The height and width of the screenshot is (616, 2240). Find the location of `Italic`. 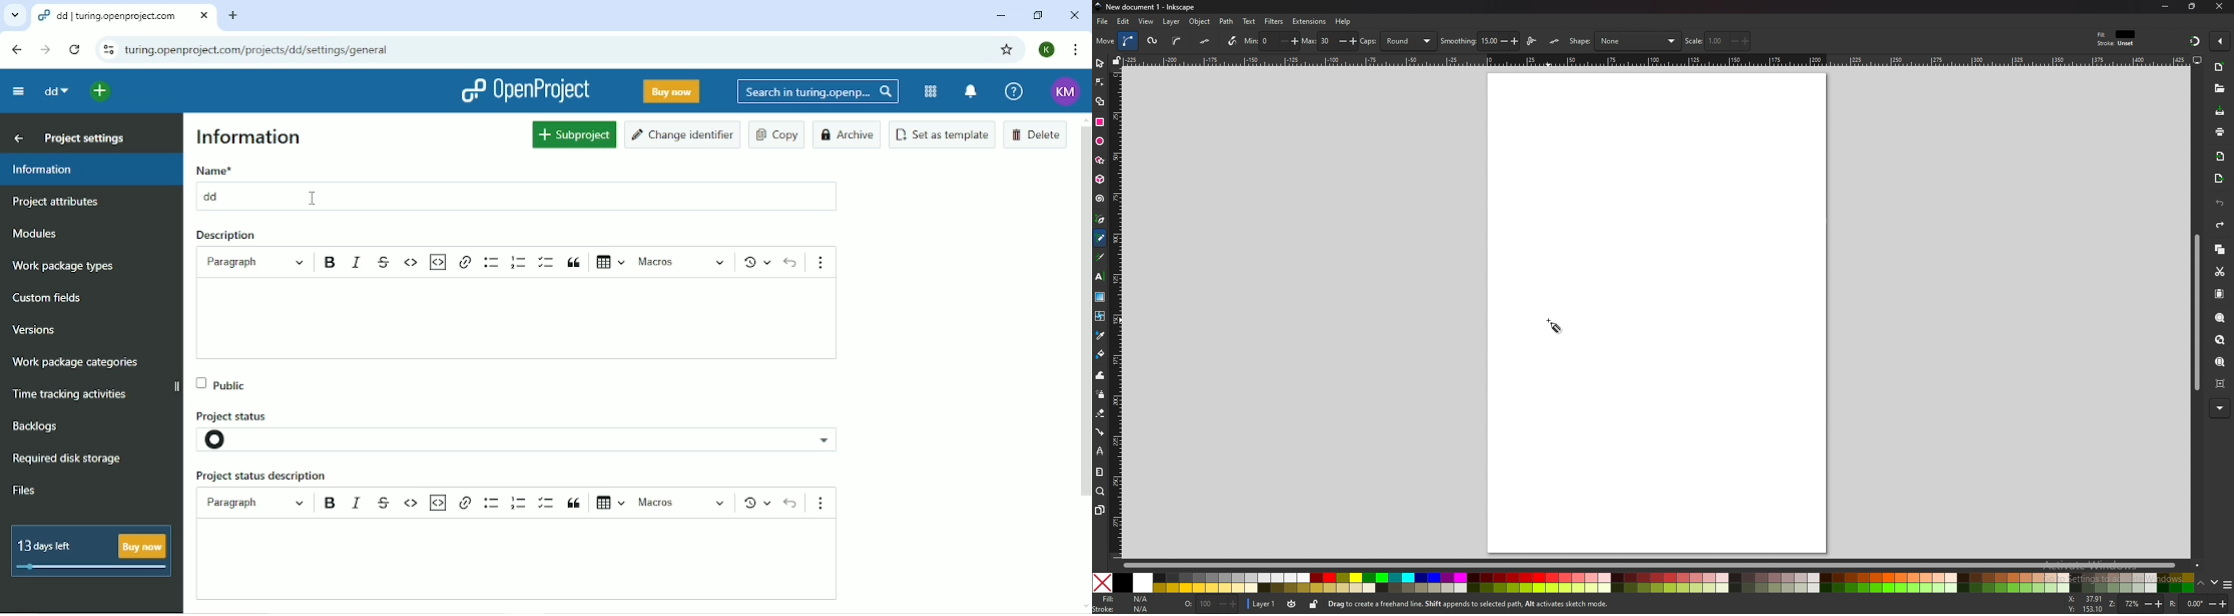

Italic is located at coordinates (357, 263).